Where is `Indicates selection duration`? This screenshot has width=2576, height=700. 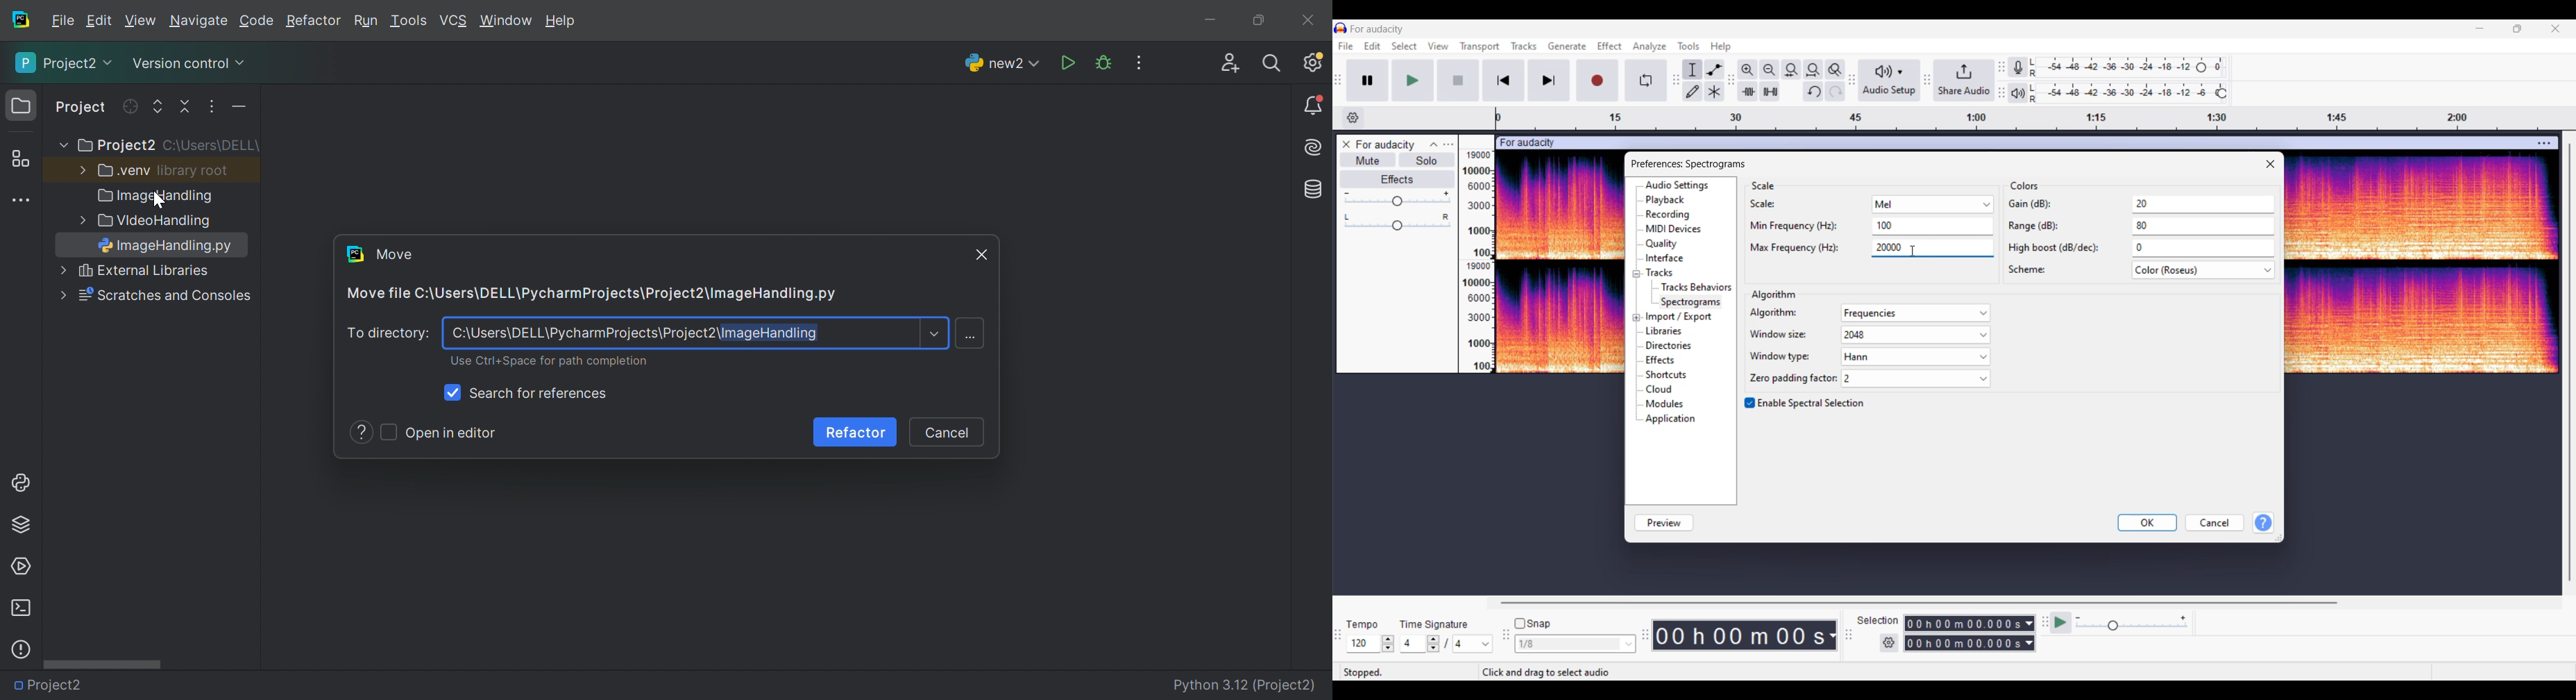
Indicates selection duration is located at coordinates (1878, 620).